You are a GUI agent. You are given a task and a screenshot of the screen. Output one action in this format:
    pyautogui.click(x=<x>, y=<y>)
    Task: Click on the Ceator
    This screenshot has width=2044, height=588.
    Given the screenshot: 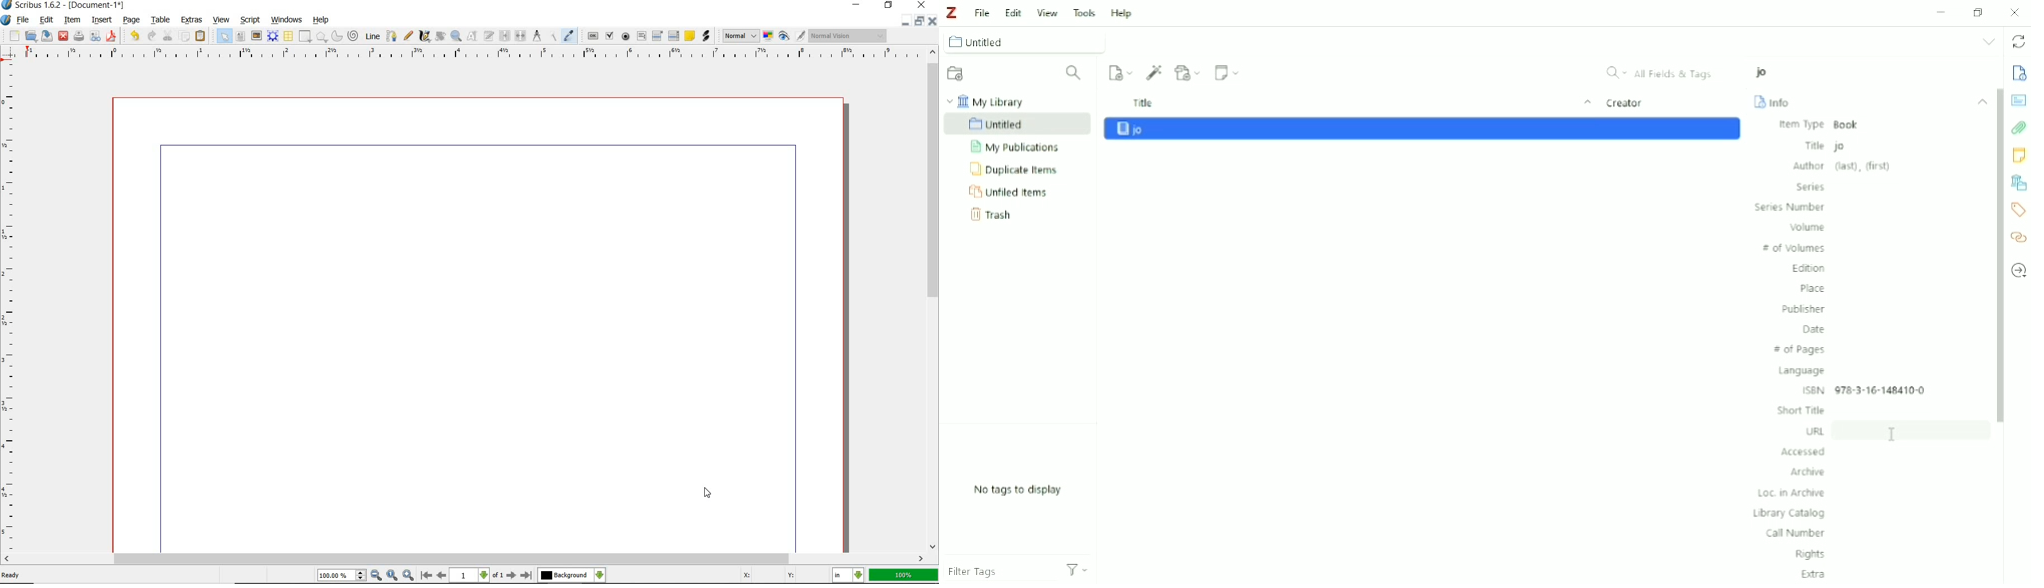 What is the action you would take?
    pyautogui.click(x=1628, y=102)
    